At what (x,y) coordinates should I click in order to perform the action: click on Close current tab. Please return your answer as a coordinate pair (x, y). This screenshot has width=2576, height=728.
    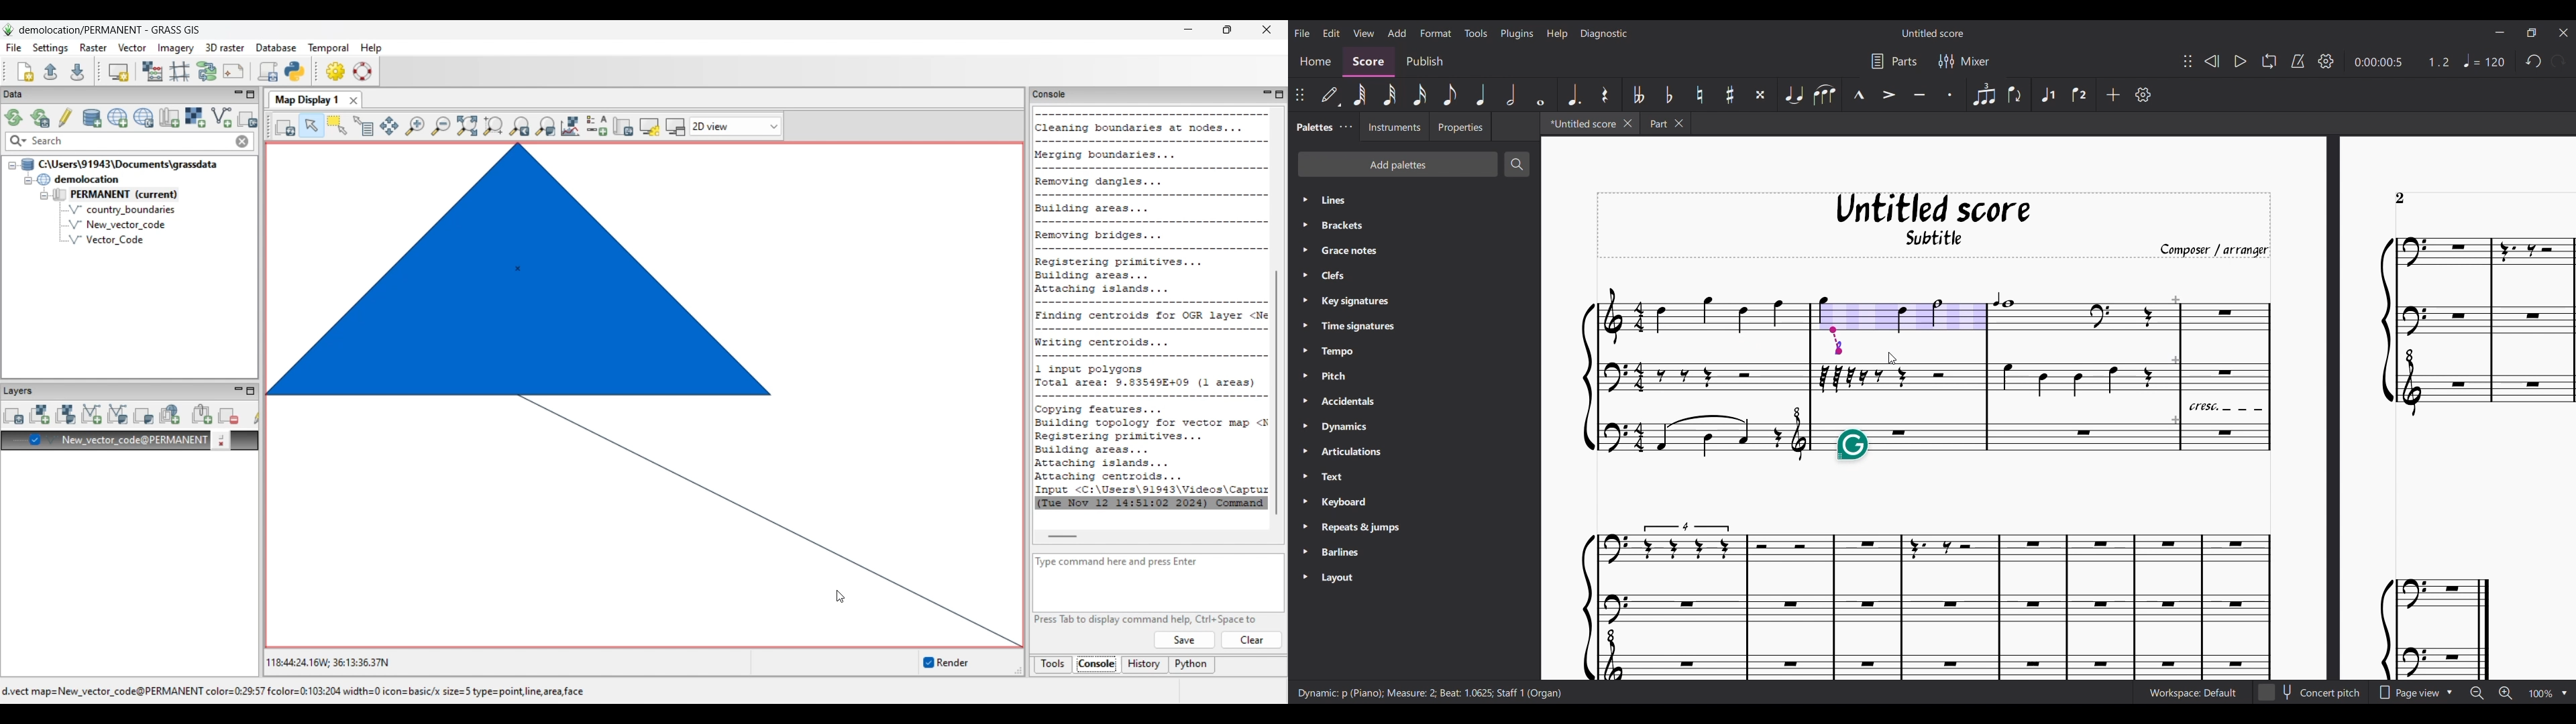
    Looking at the image, I should click on (1627, 123).